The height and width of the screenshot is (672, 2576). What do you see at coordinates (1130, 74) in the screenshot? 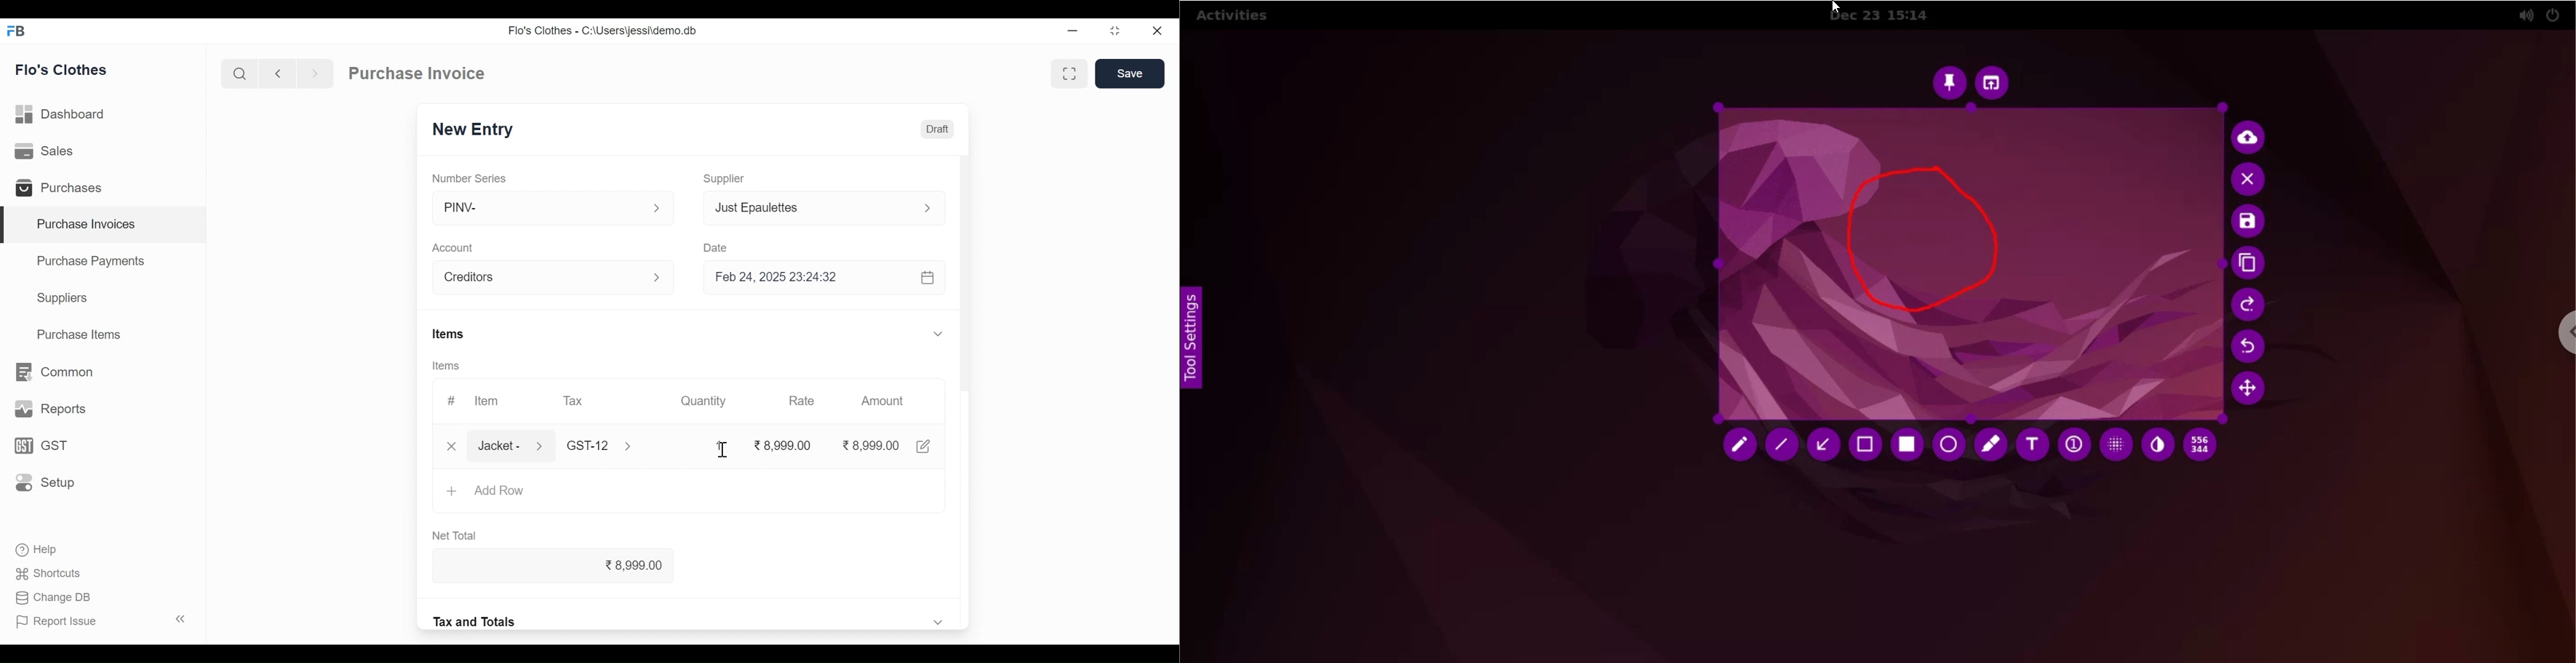
I see `Save` at bounding box center [1130, 74].